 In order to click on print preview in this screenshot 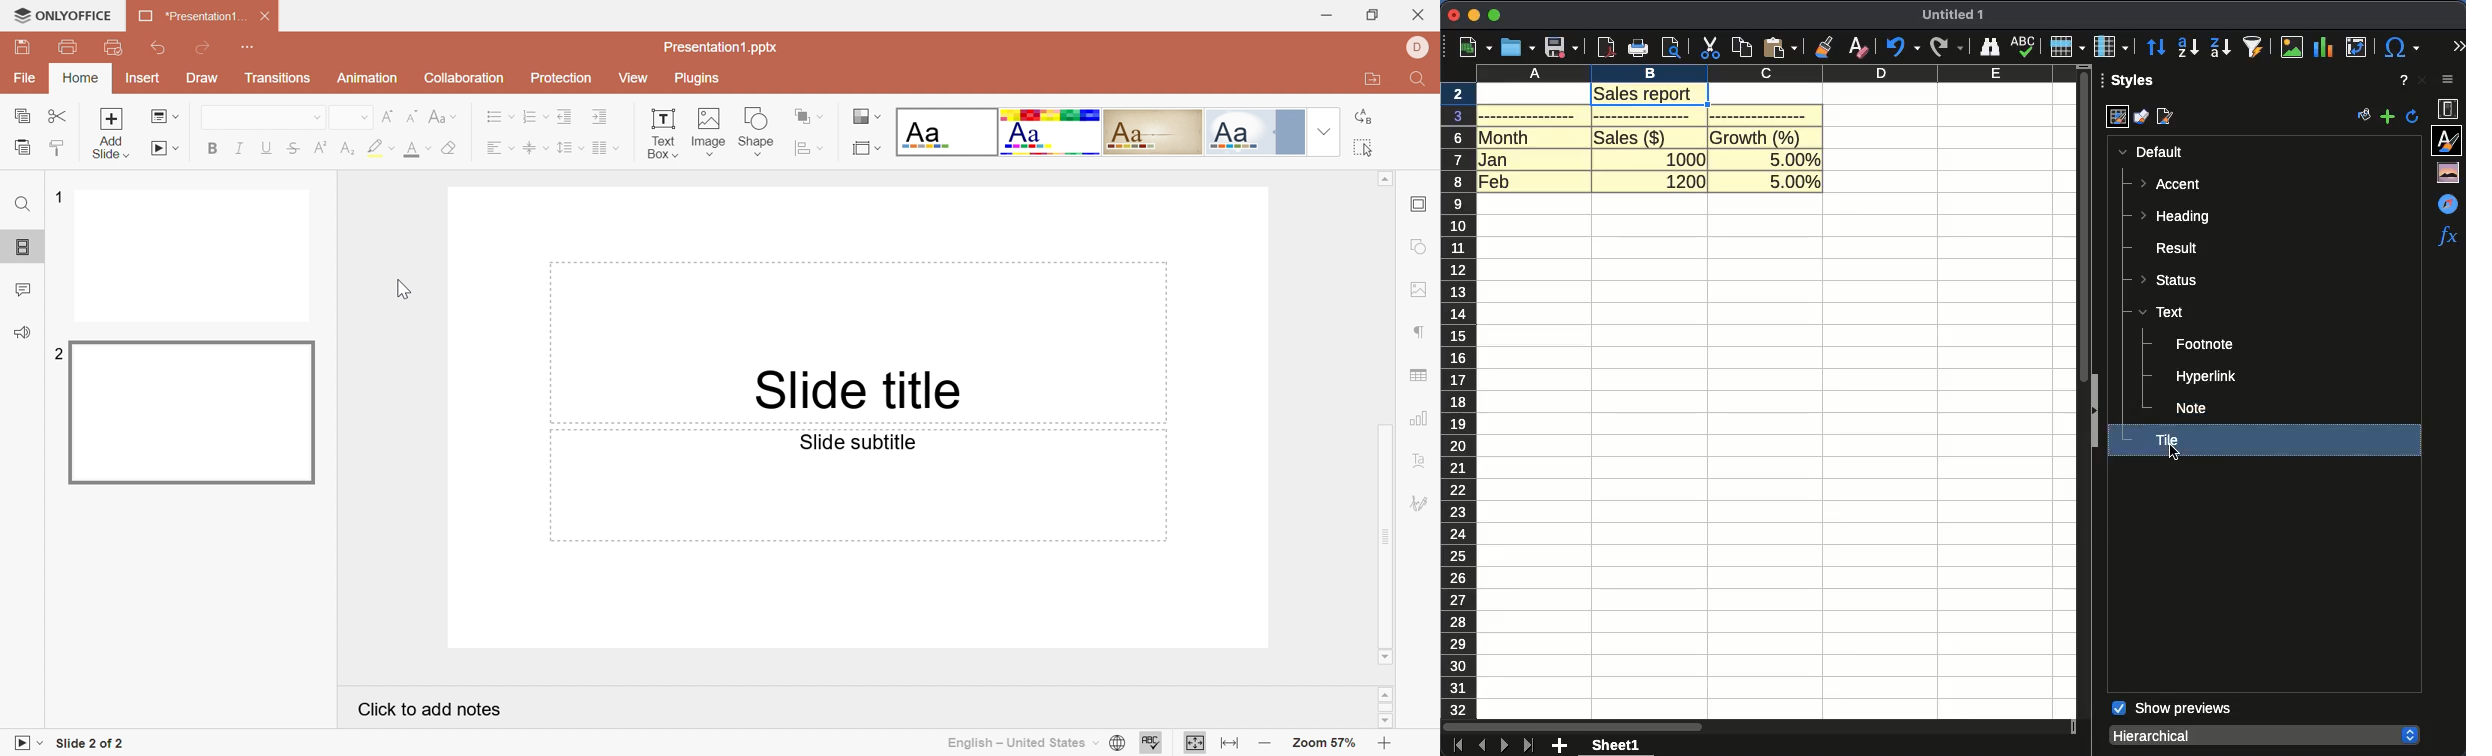, I will do `click(1672, 47)`.